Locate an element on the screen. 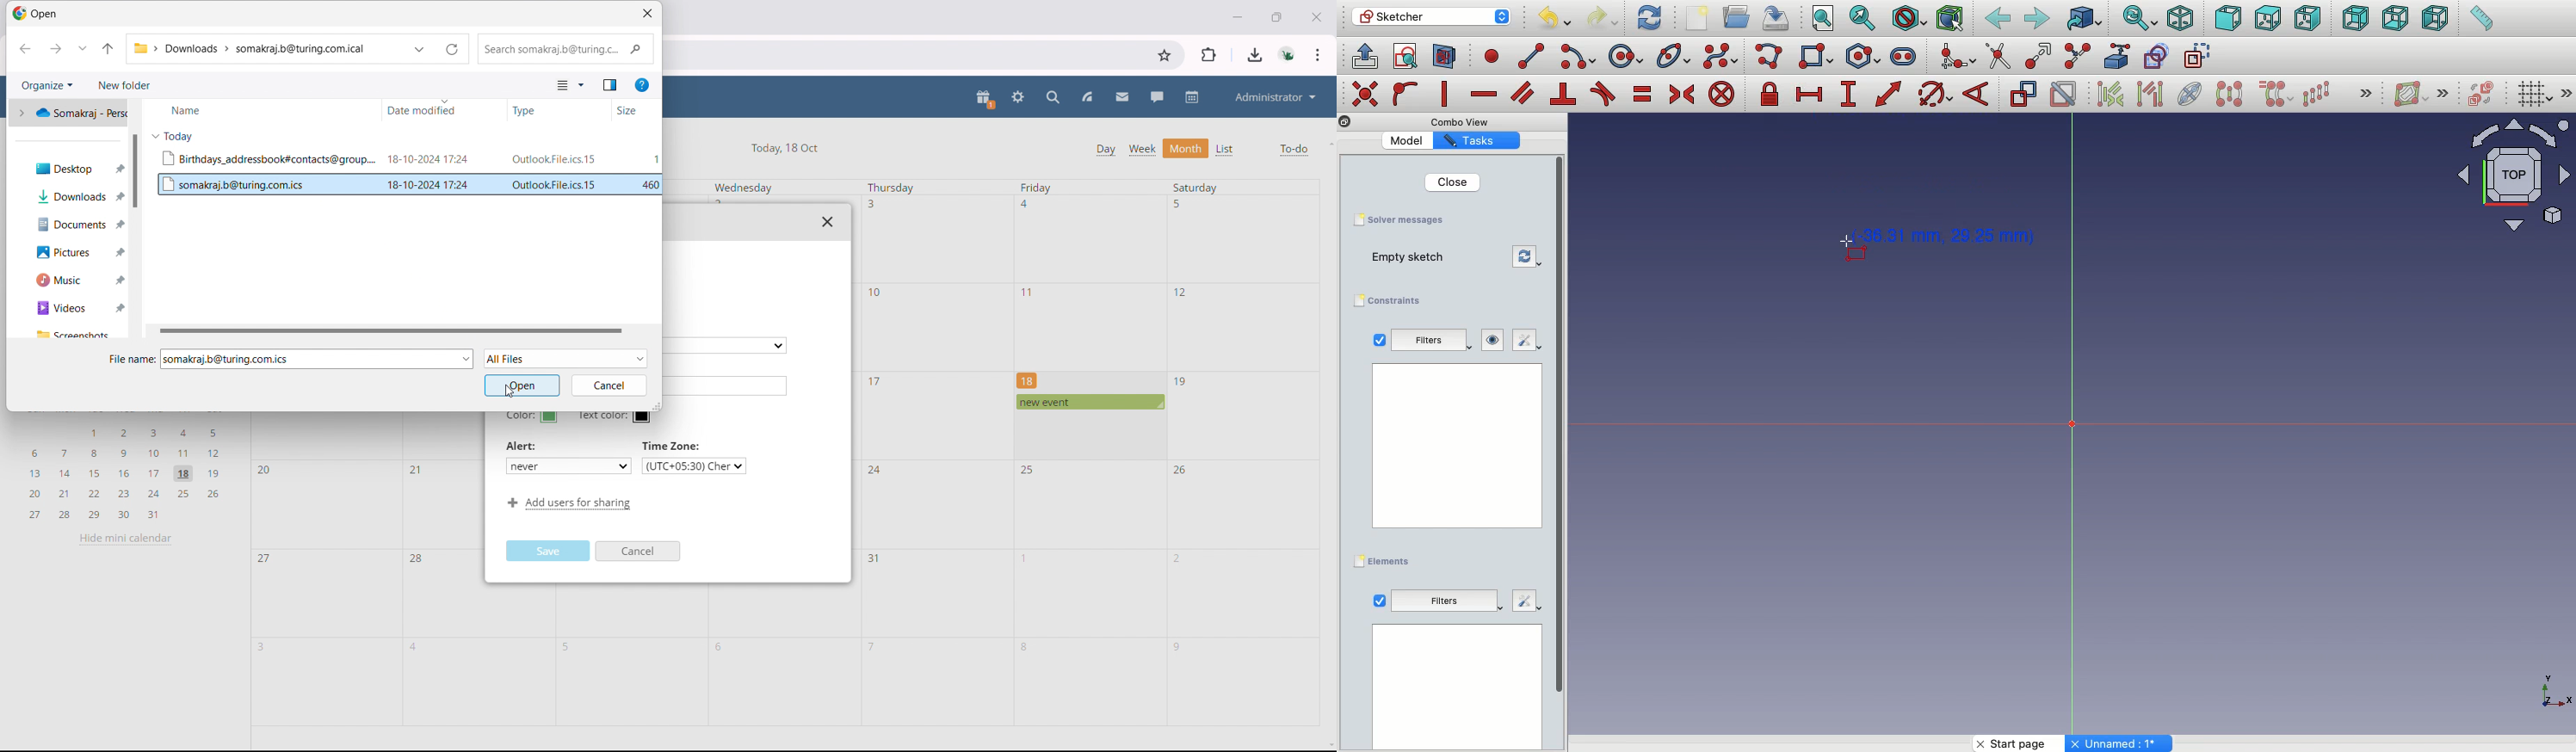  Selected associated geometry is located at coordinates (2148, 93).